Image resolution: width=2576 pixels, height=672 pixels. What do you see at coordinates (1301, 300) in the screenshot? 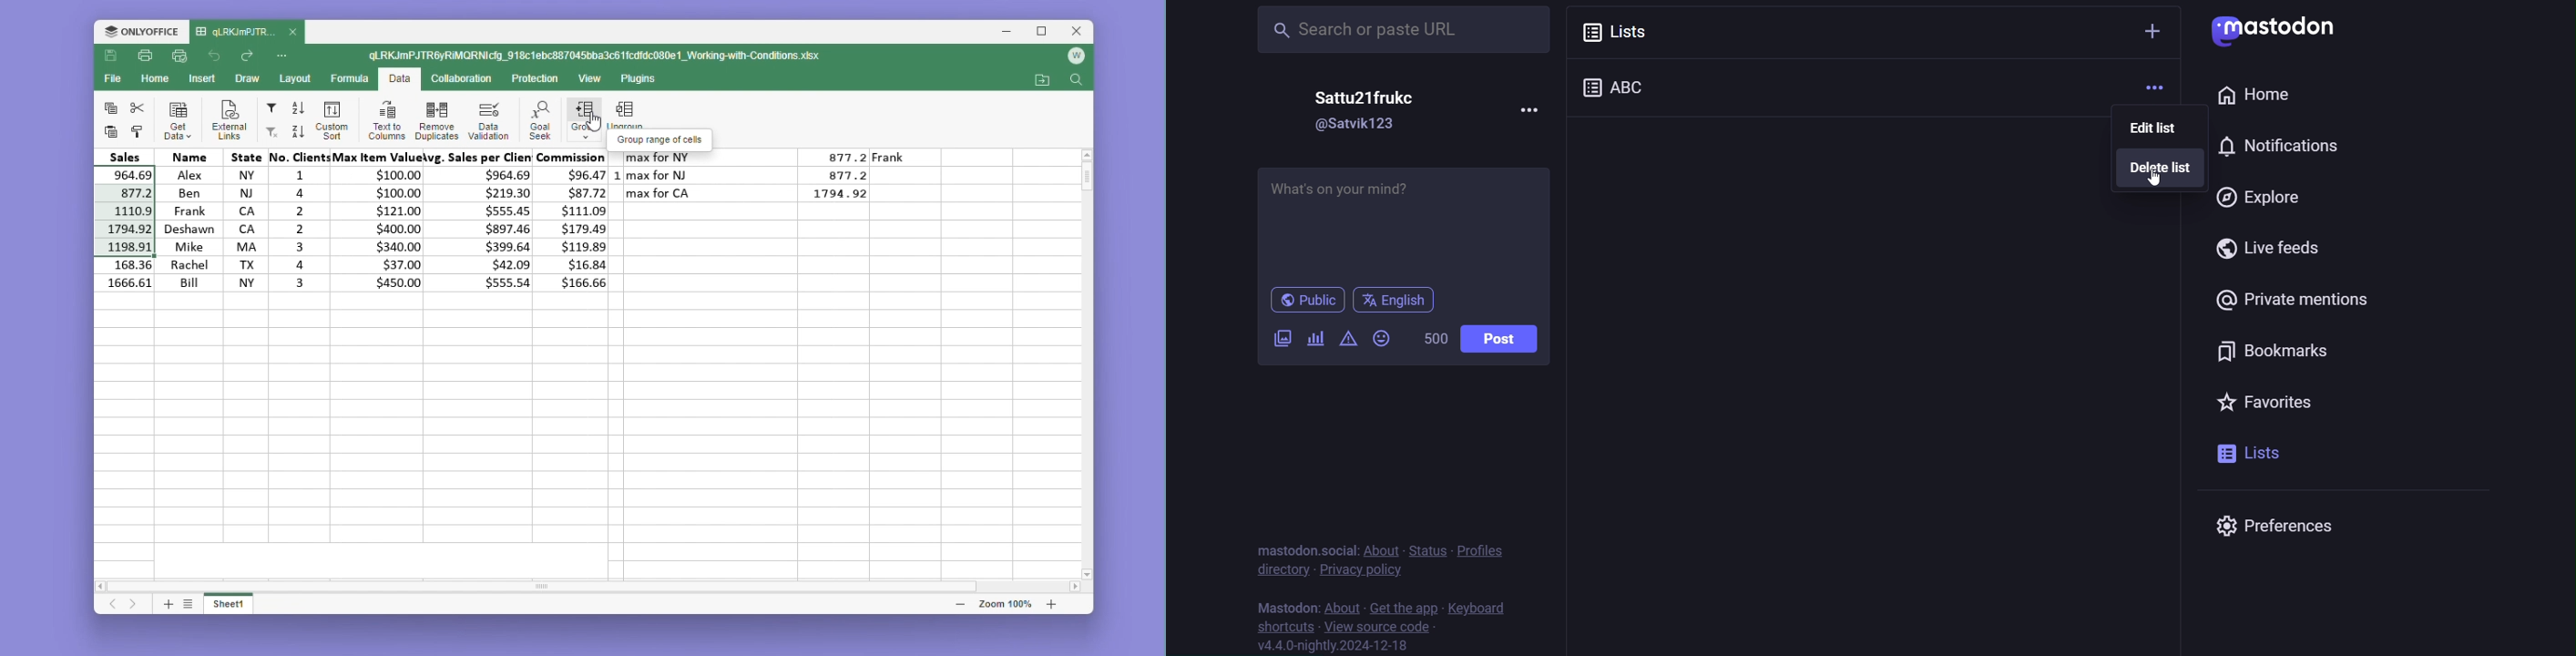
I see `public` at bounding box center [1301, 300].